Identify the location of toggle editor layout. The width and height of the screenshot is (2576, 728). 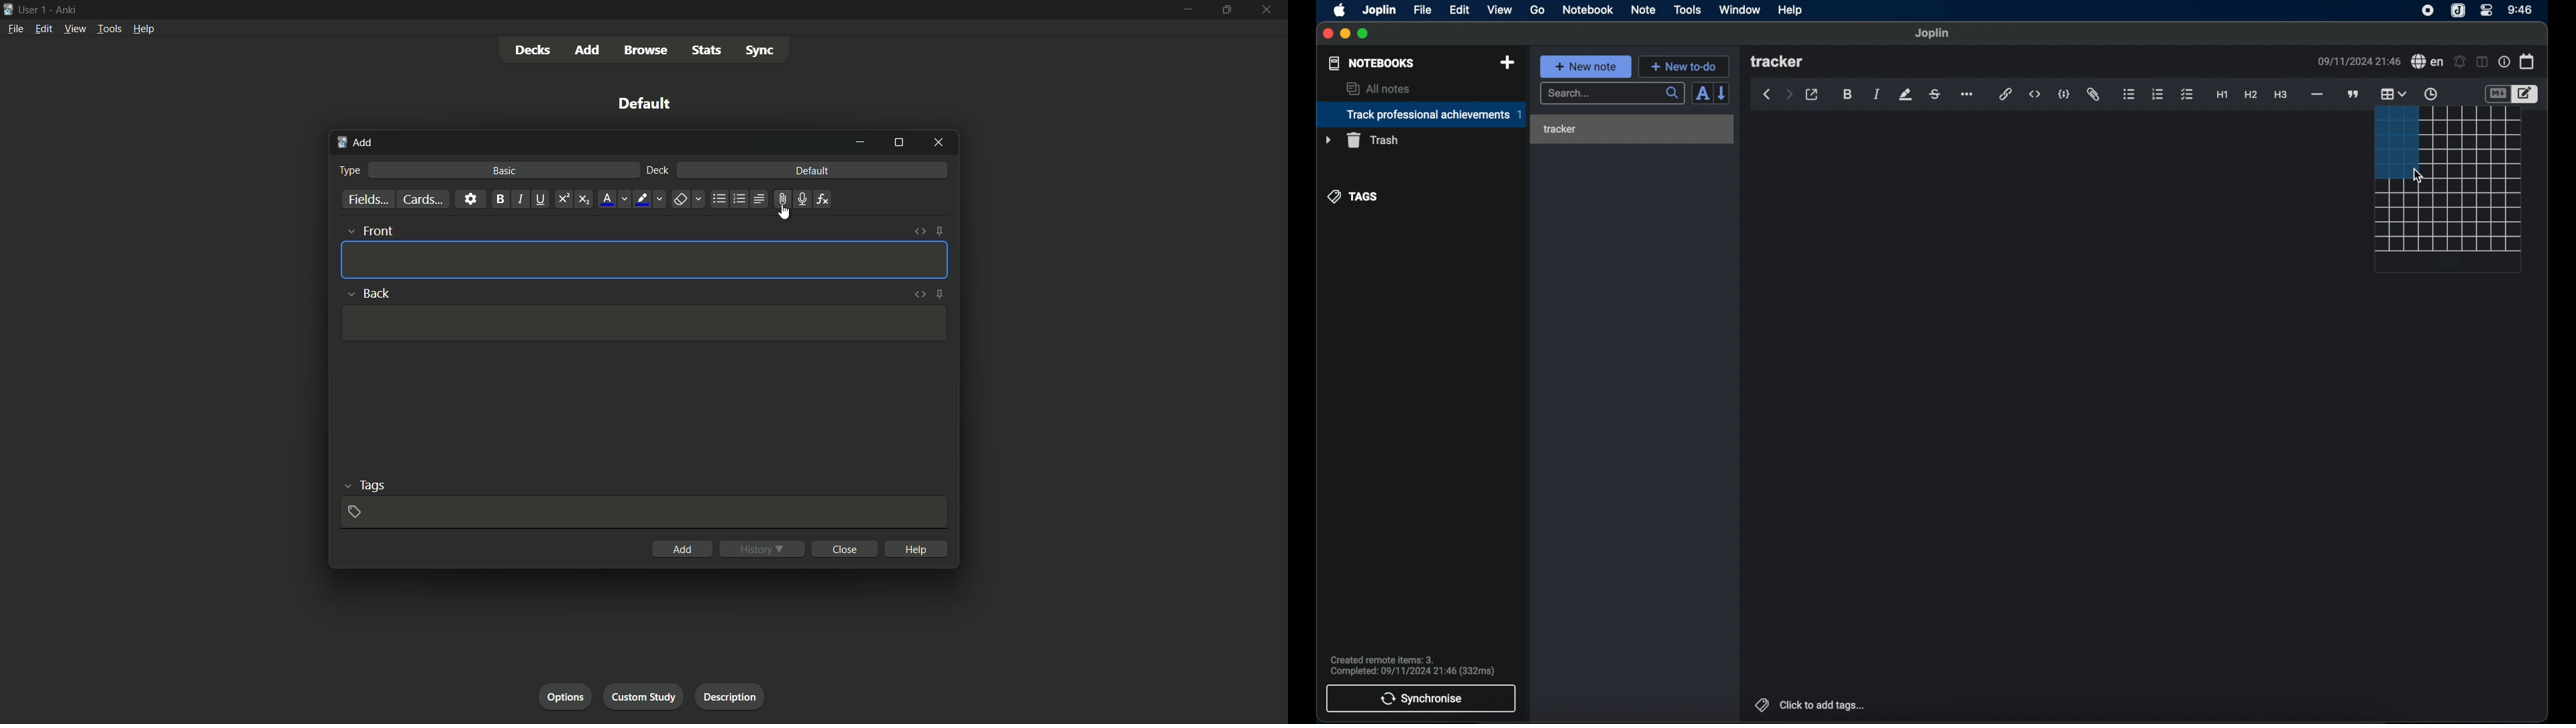
(2481, 62).